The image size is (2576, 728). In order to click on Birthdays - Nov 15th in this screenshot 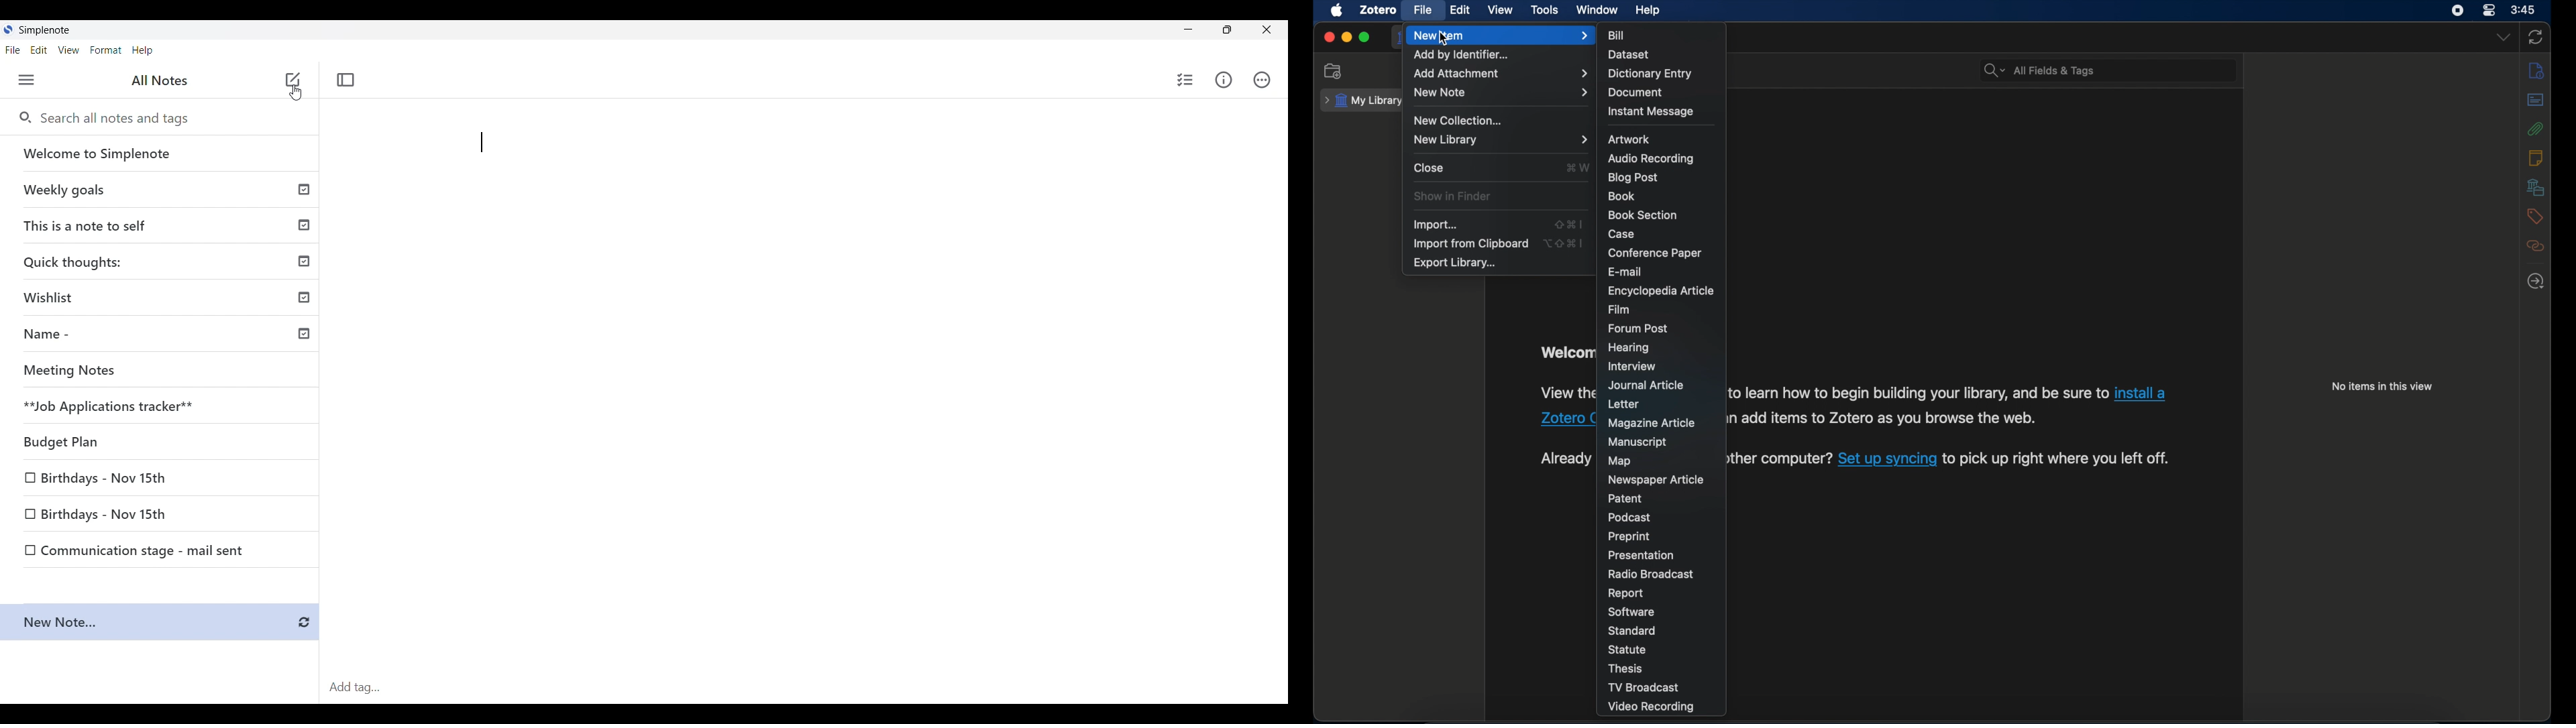, I will do `click(161, 516)`.